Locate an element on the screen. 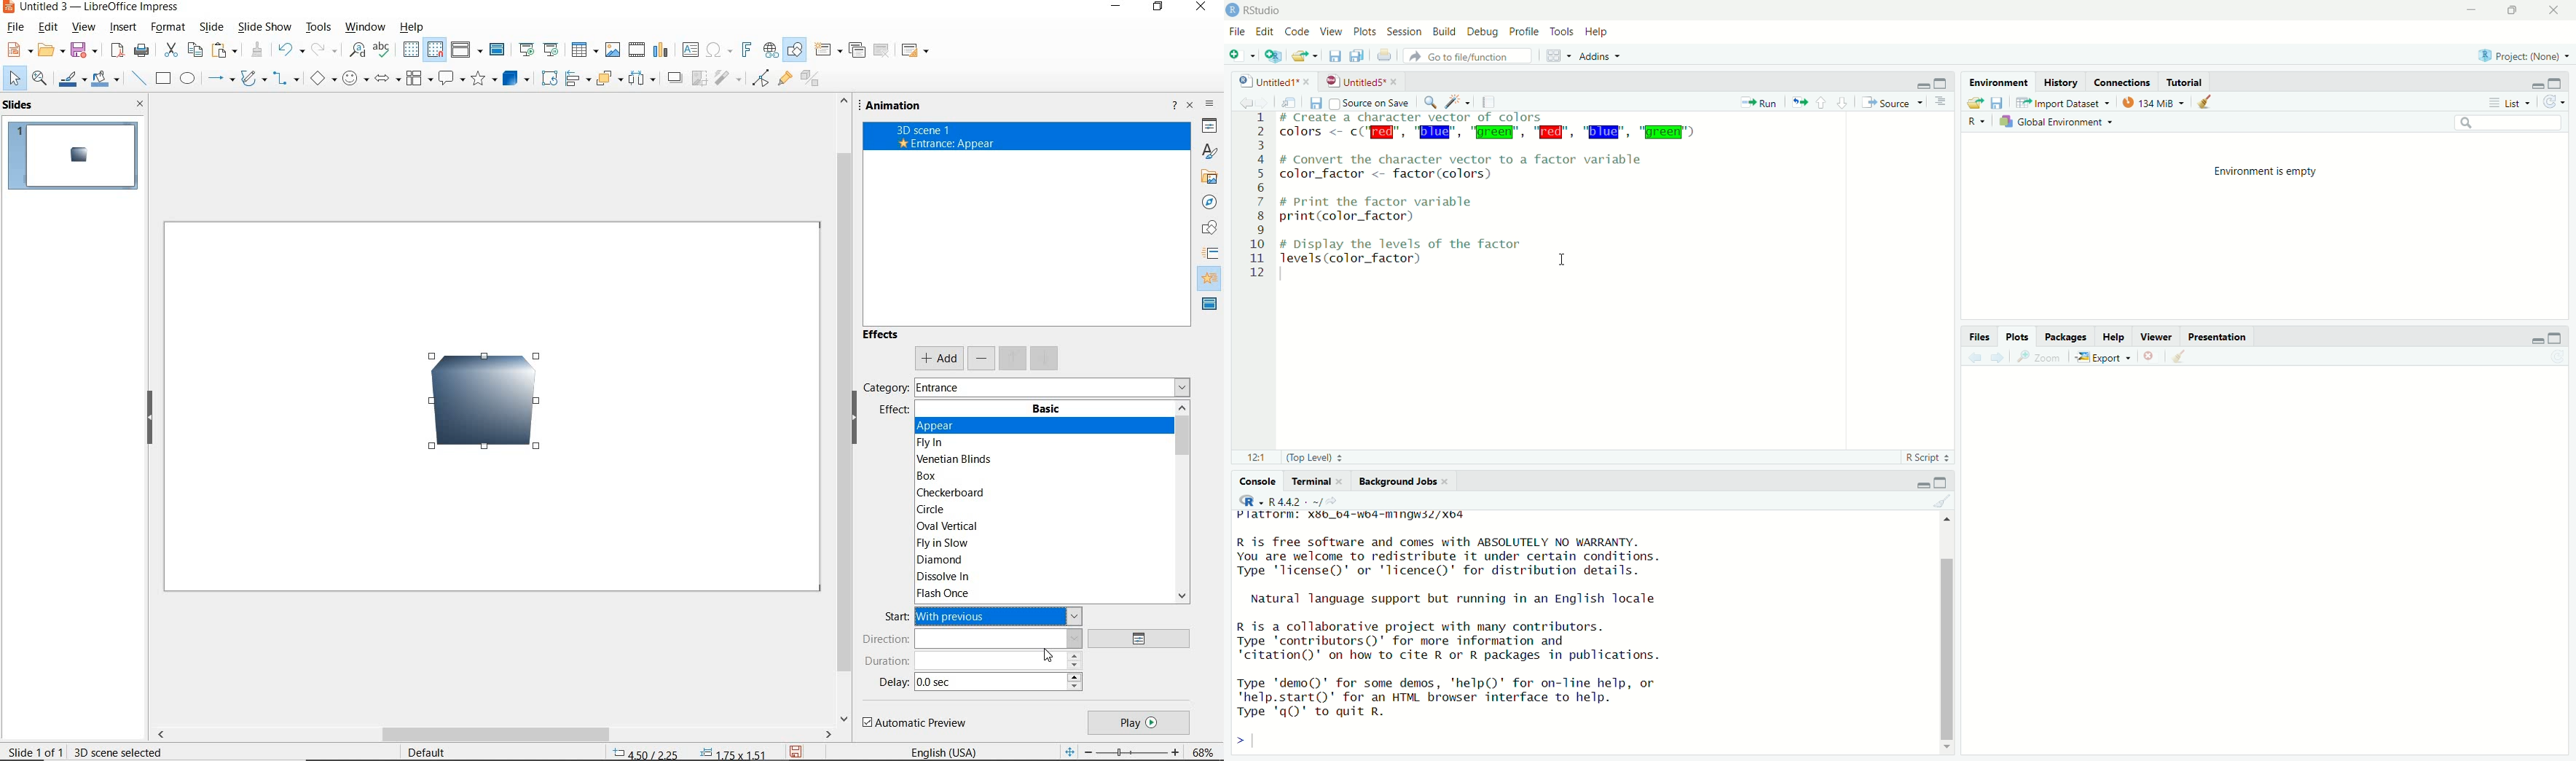  session is located at coordinates (1405, 32).